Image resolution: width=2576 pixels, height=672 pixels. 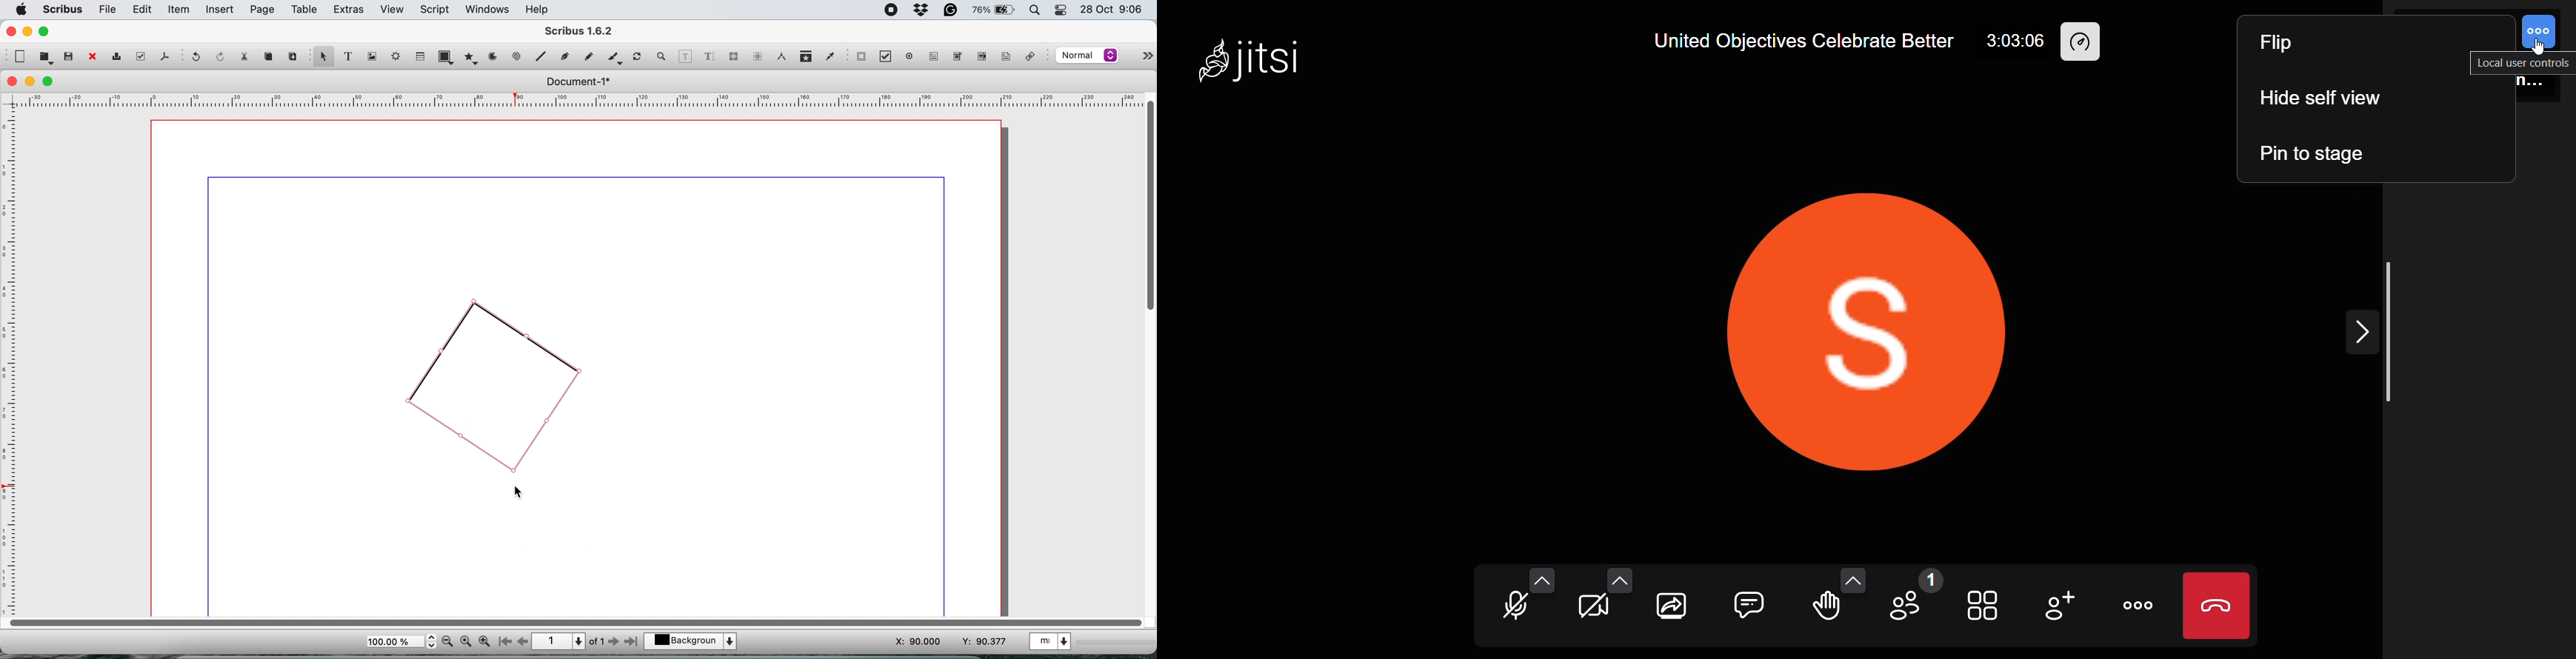 I want to click on screen recorder, so click(x=889, y=8).